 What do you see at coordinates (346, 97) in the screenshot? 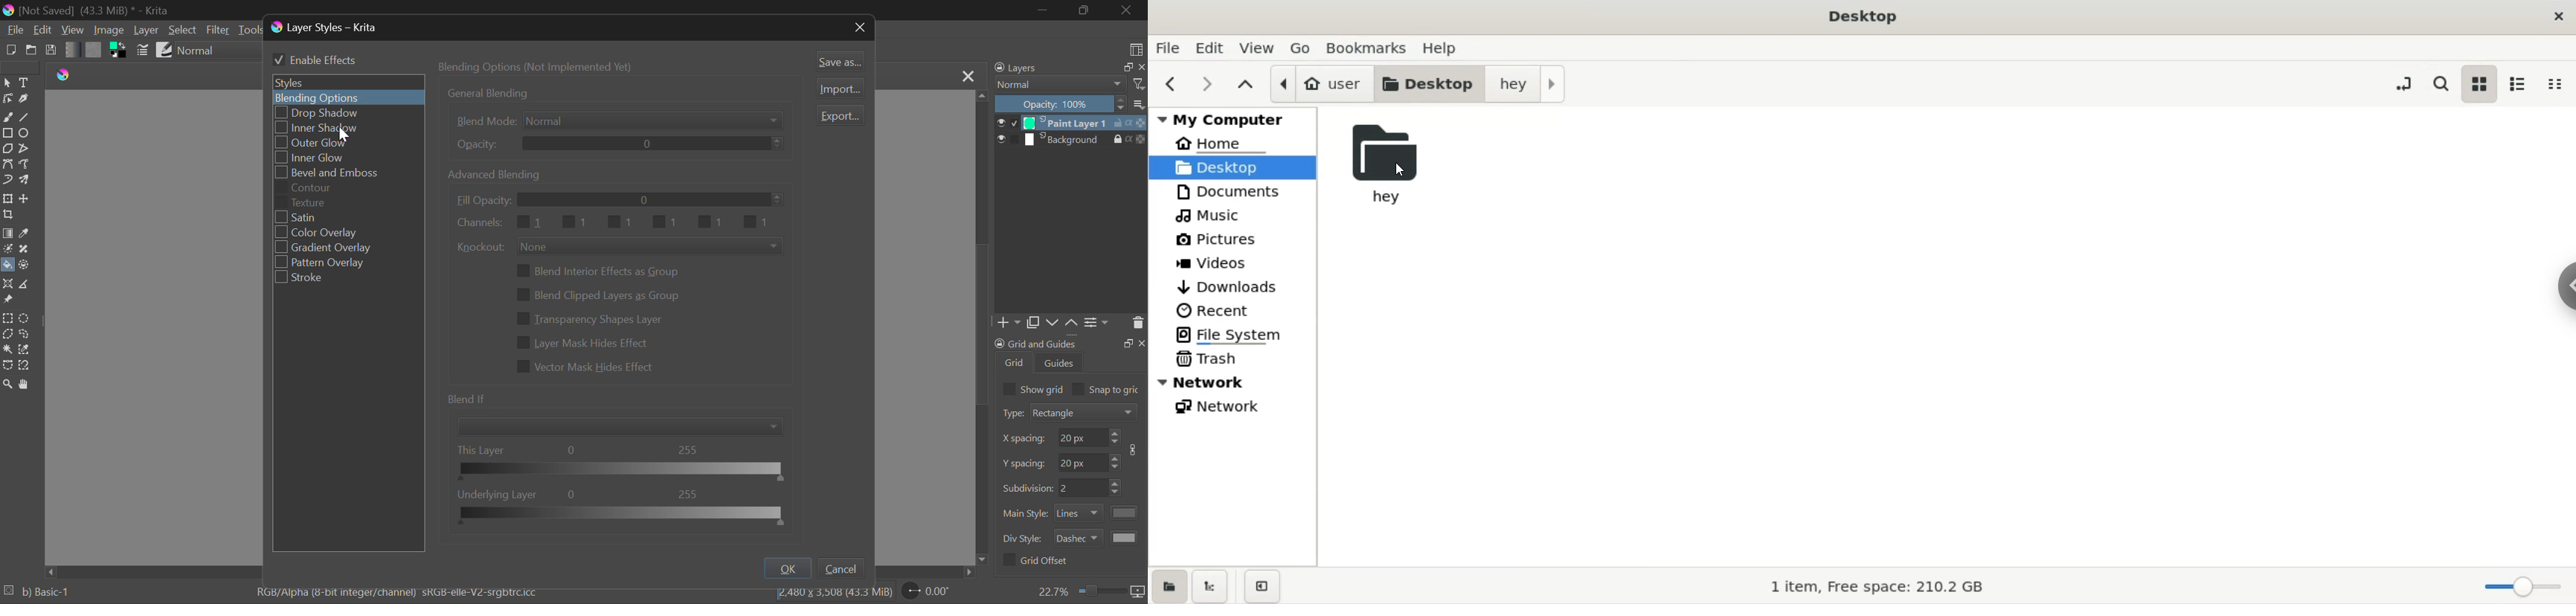
I see `Blending Options` at bounding box center [346, 97].